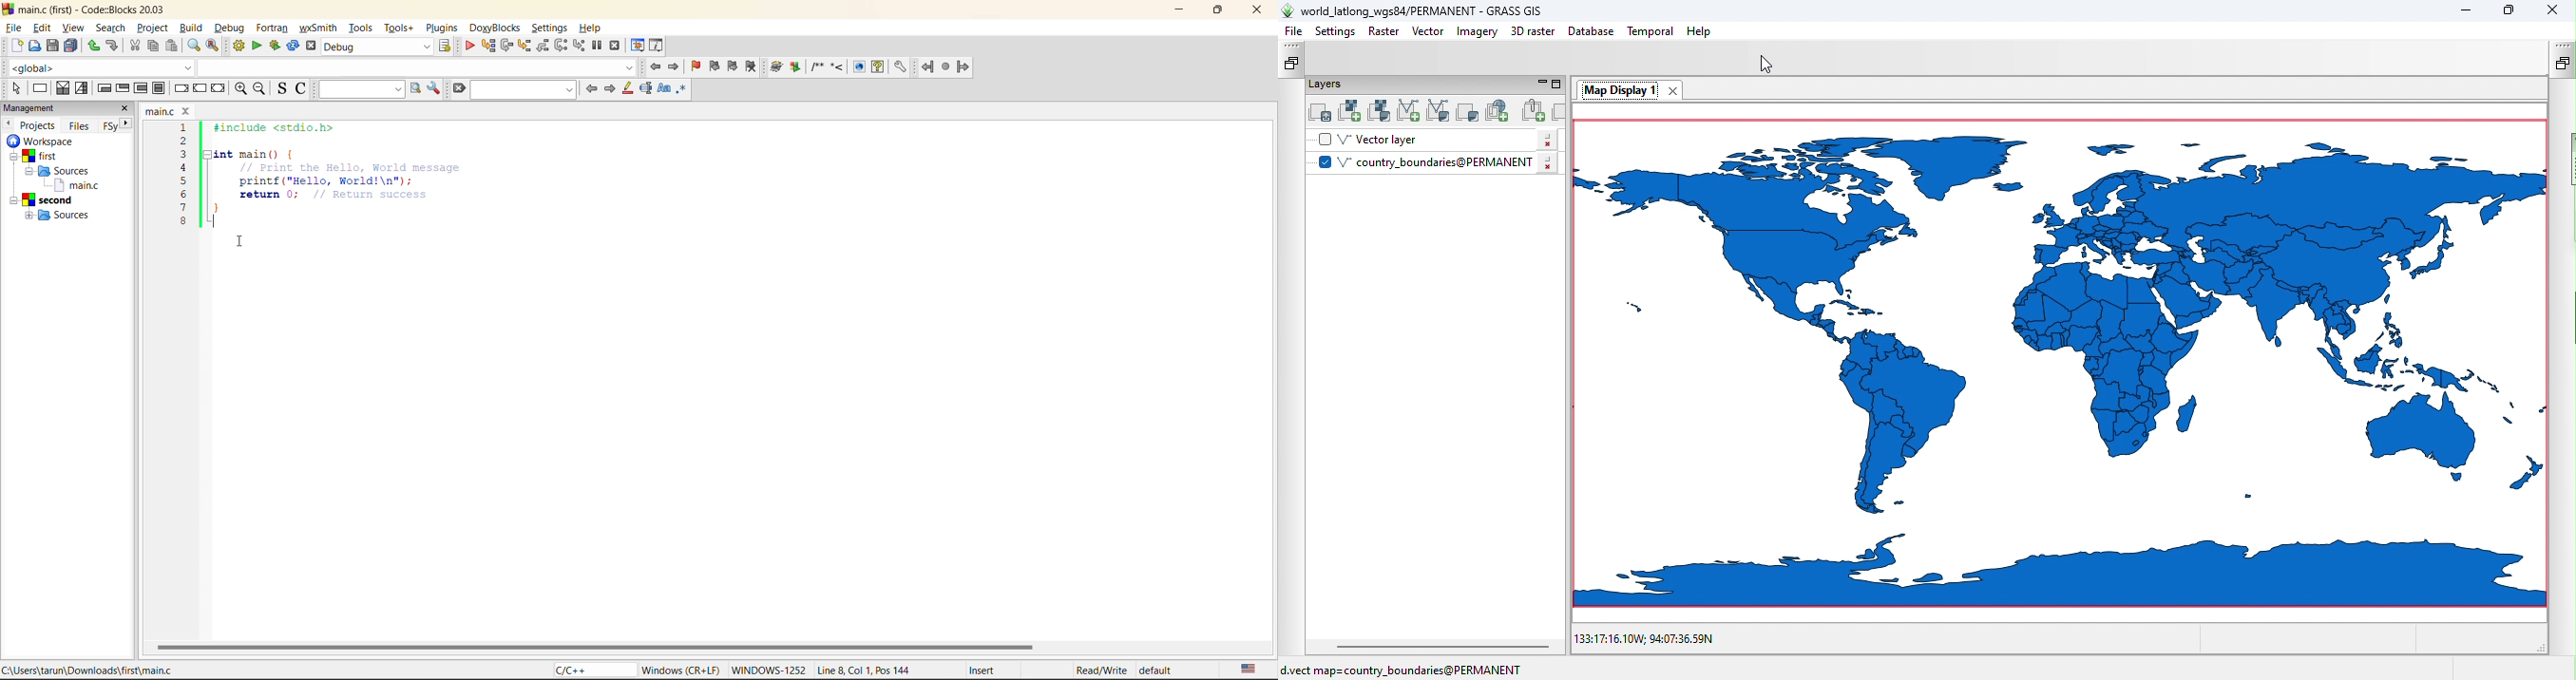 This screenshot has width=2576, height=700. Describe the element at coordinates (211, 46) in the screenshot. I see `replace` at that location.